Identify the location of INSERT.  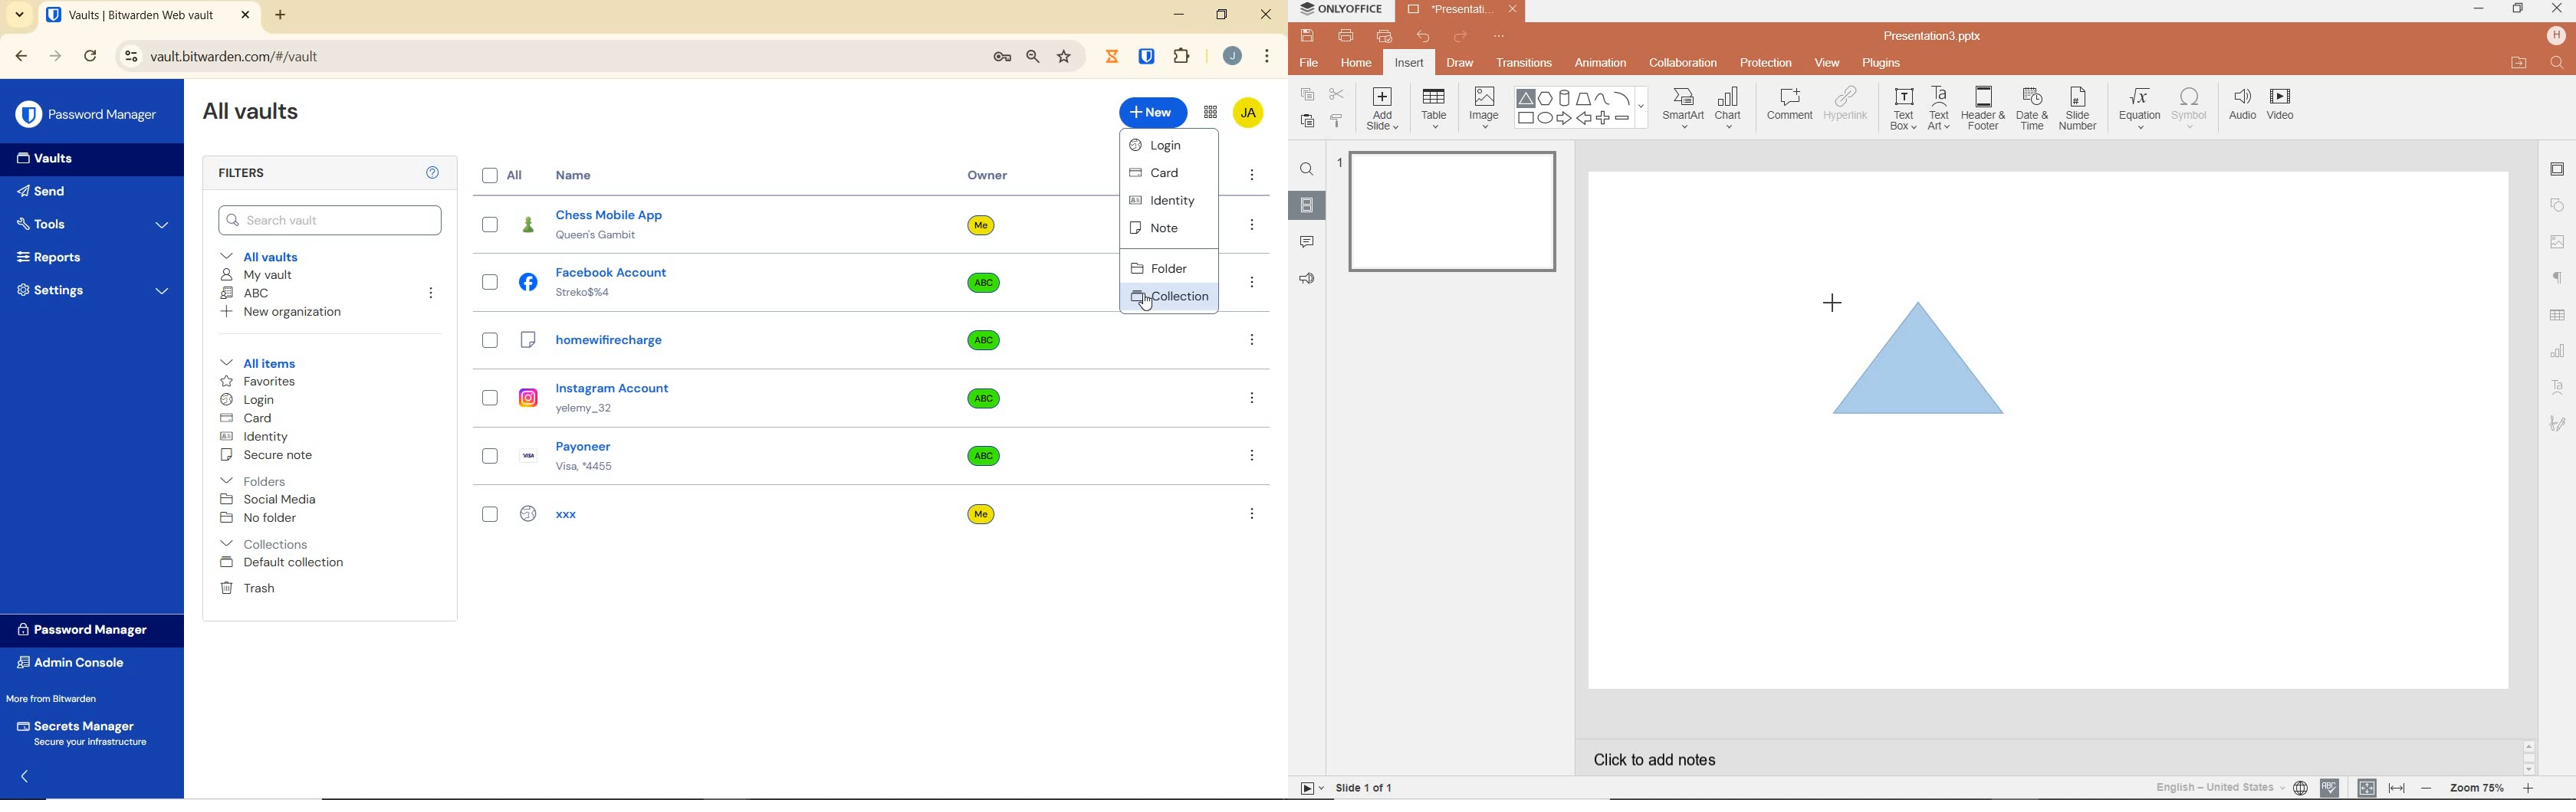
(1408, 64).